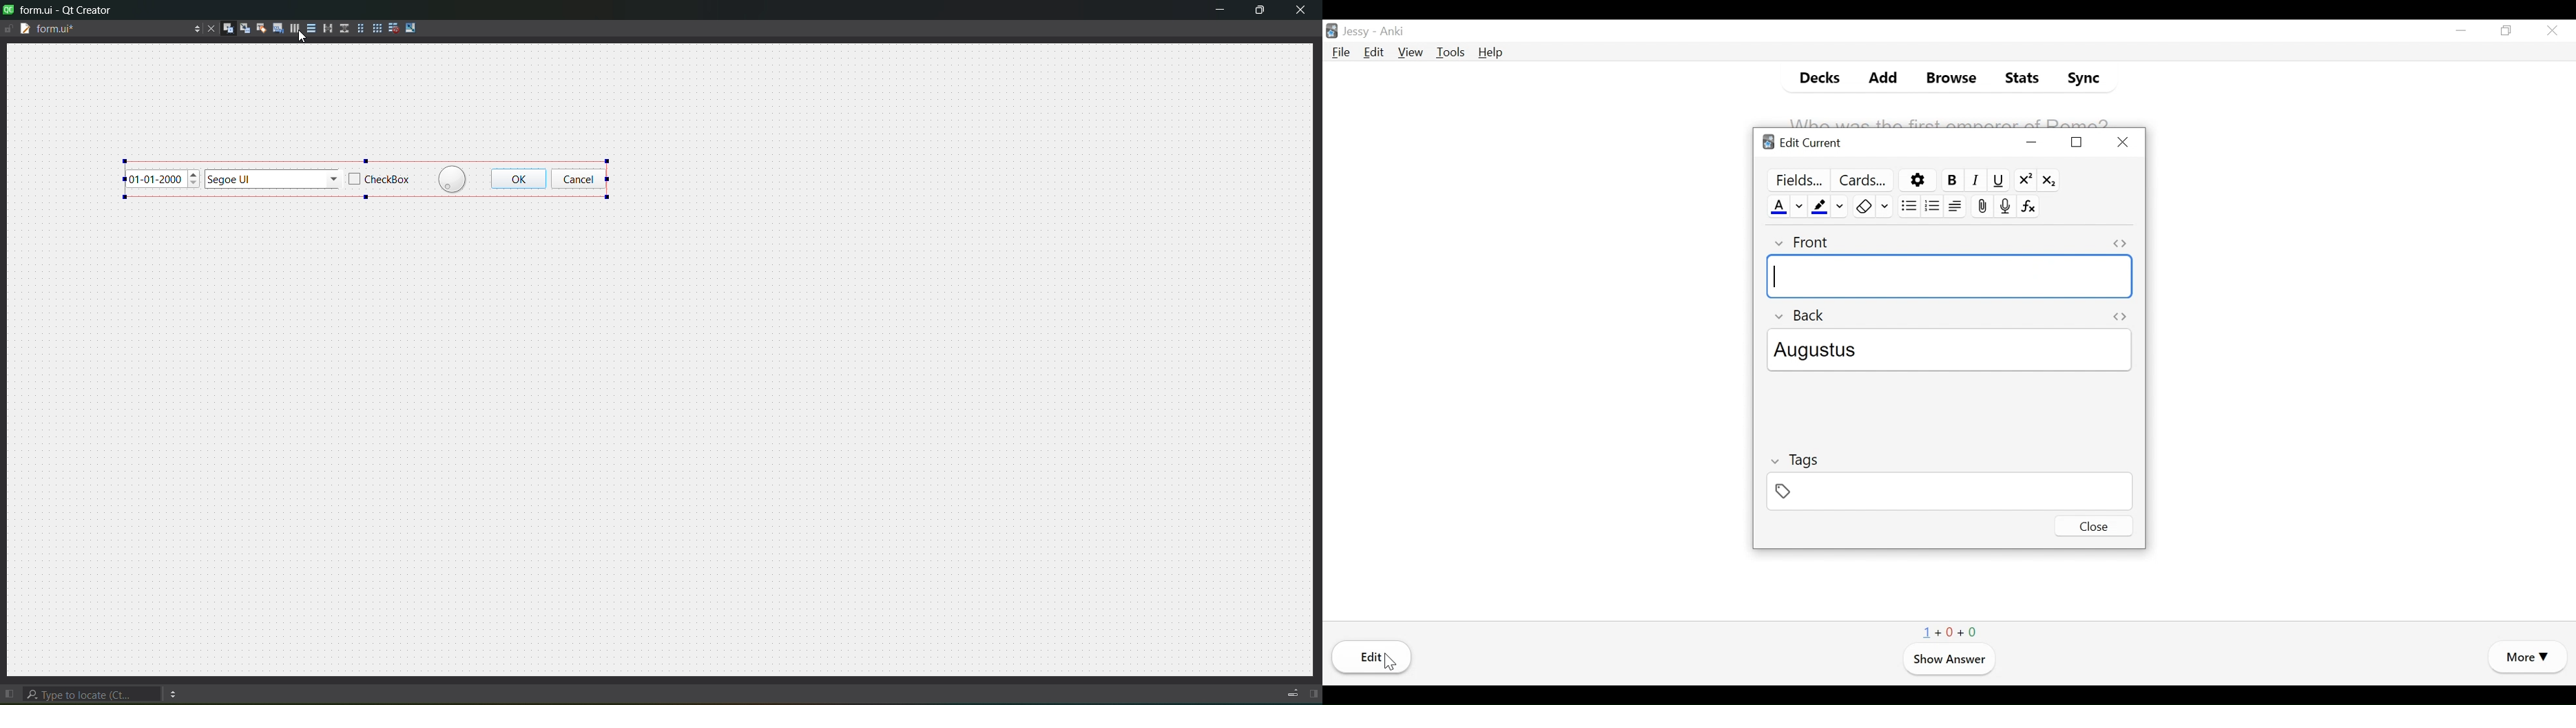  Describe the element at coordinates (1947, 78) in the screenshot. I see `Browse` at that location.